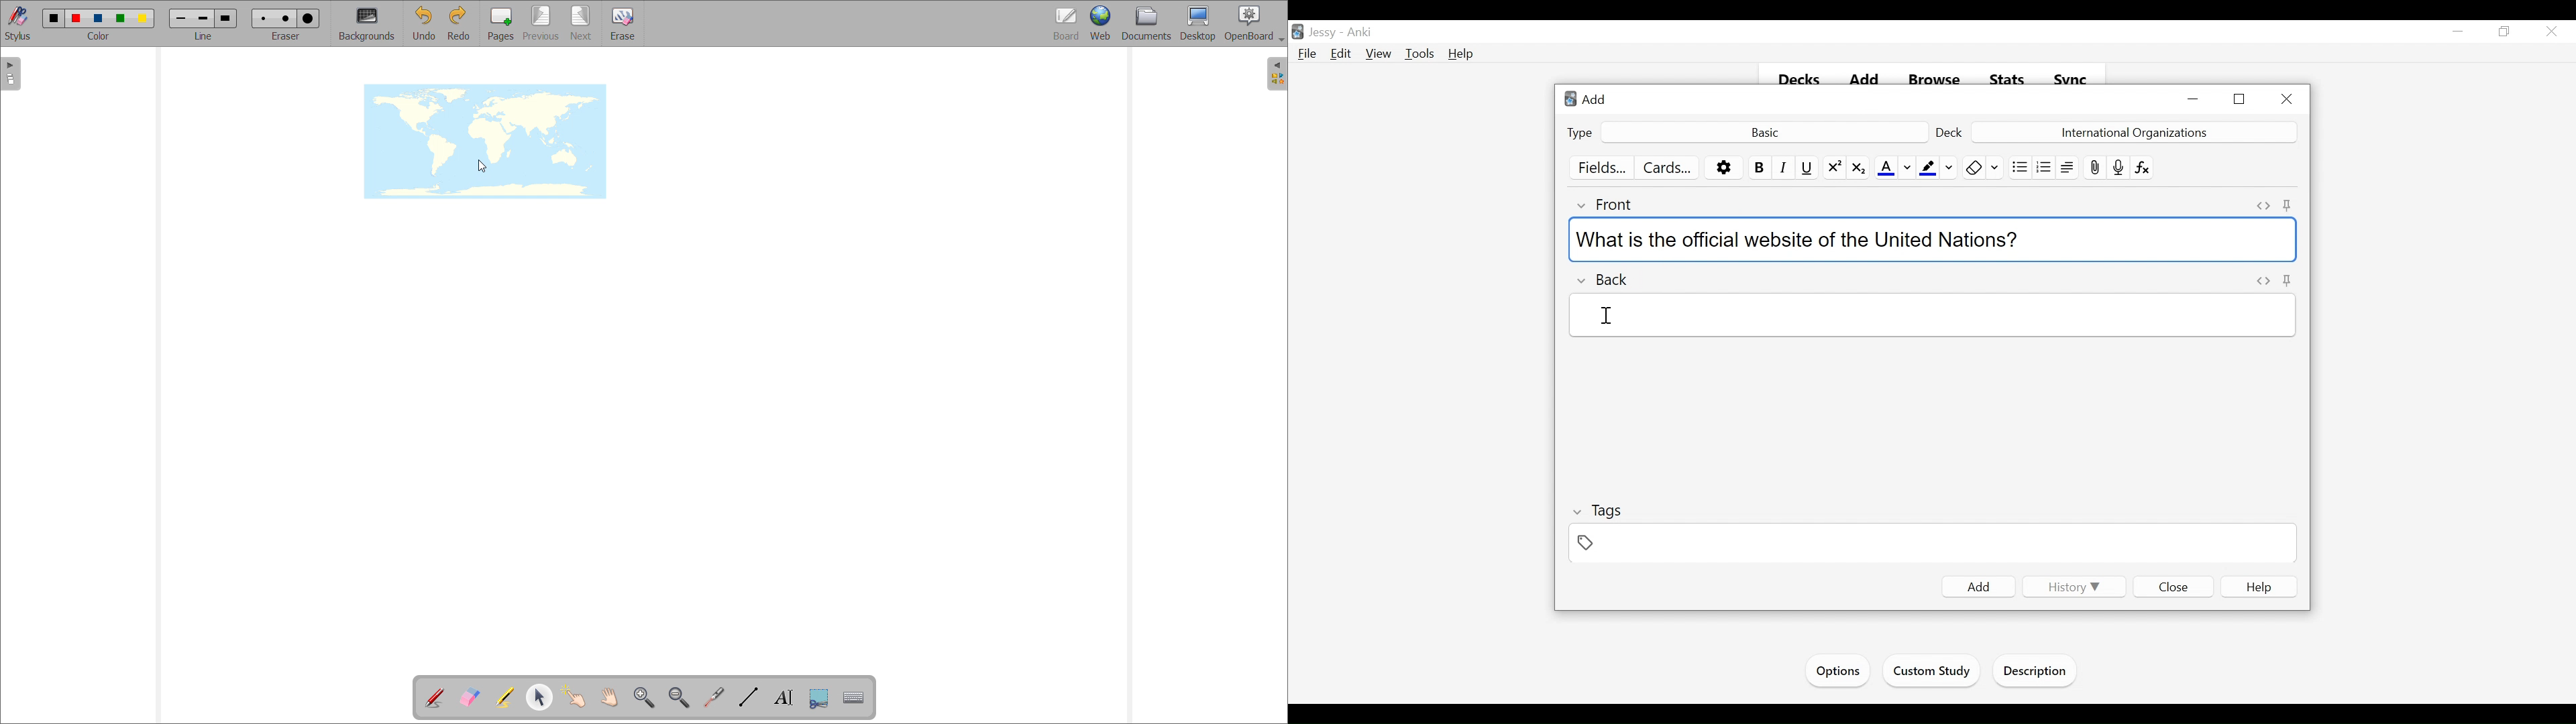  Describe the element at coordinates (2066, 76) in the screenshot. I see `Svnc` at that location.